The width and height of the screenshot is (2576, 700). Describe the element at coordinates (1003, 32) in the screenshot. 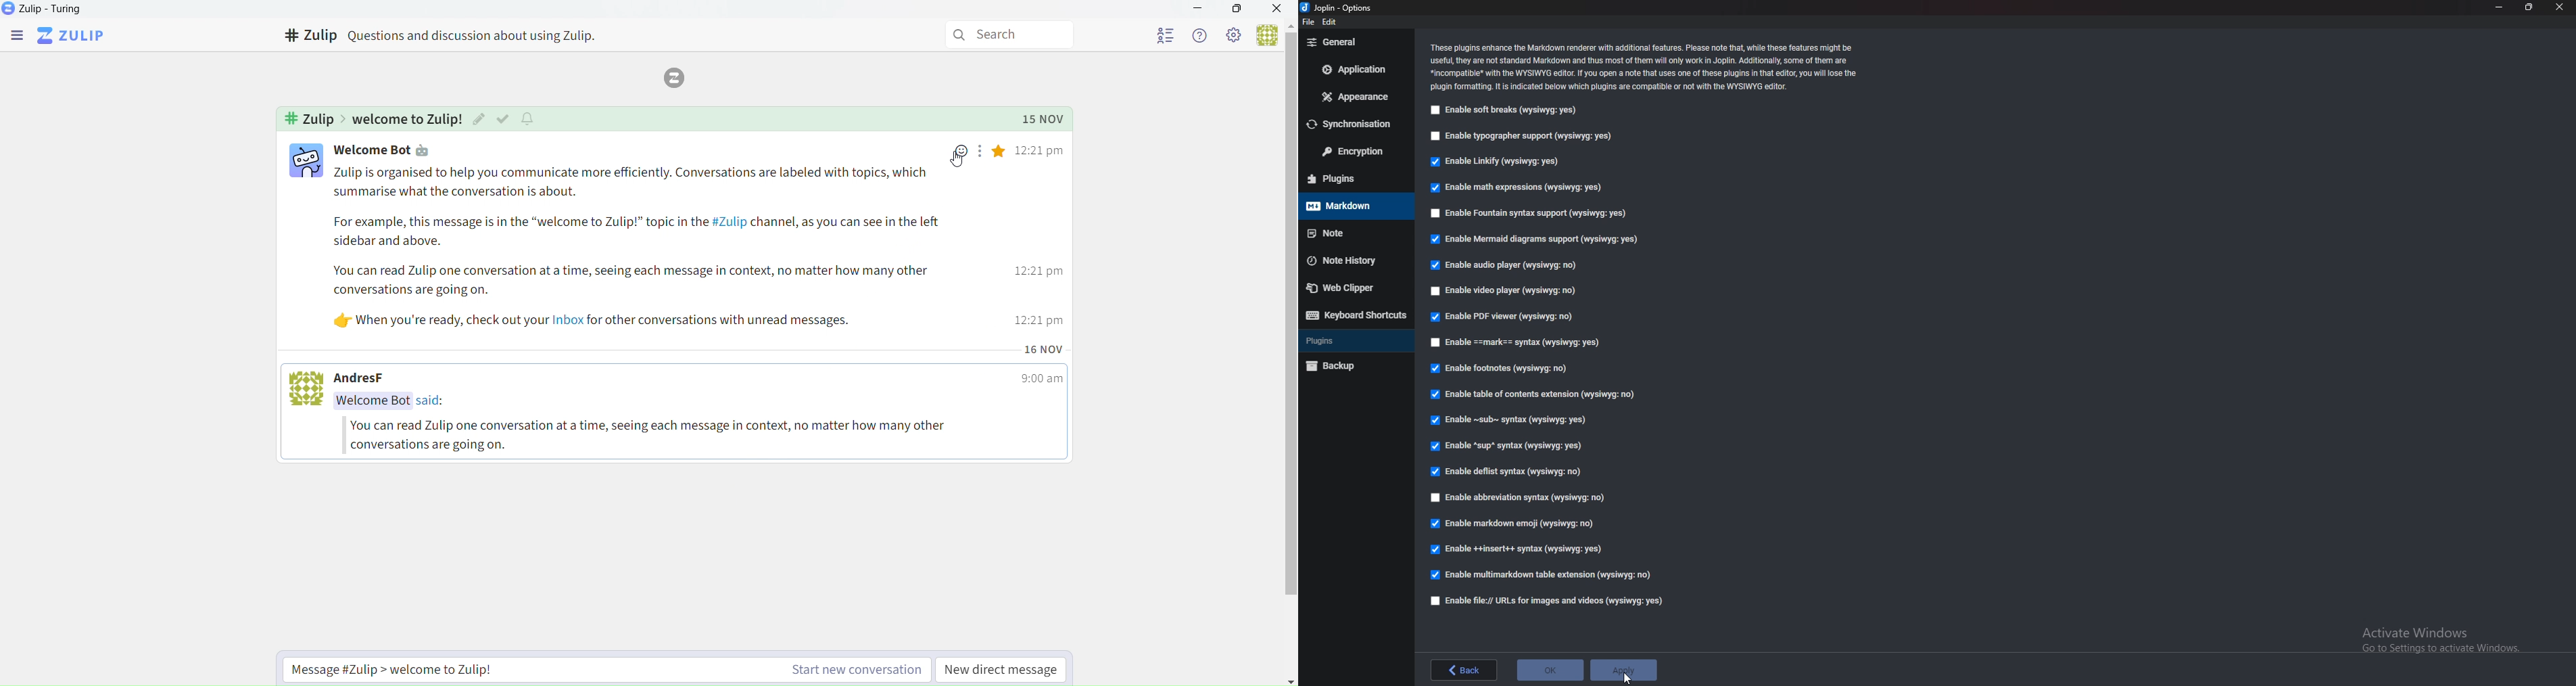

I see `Search` at that location.